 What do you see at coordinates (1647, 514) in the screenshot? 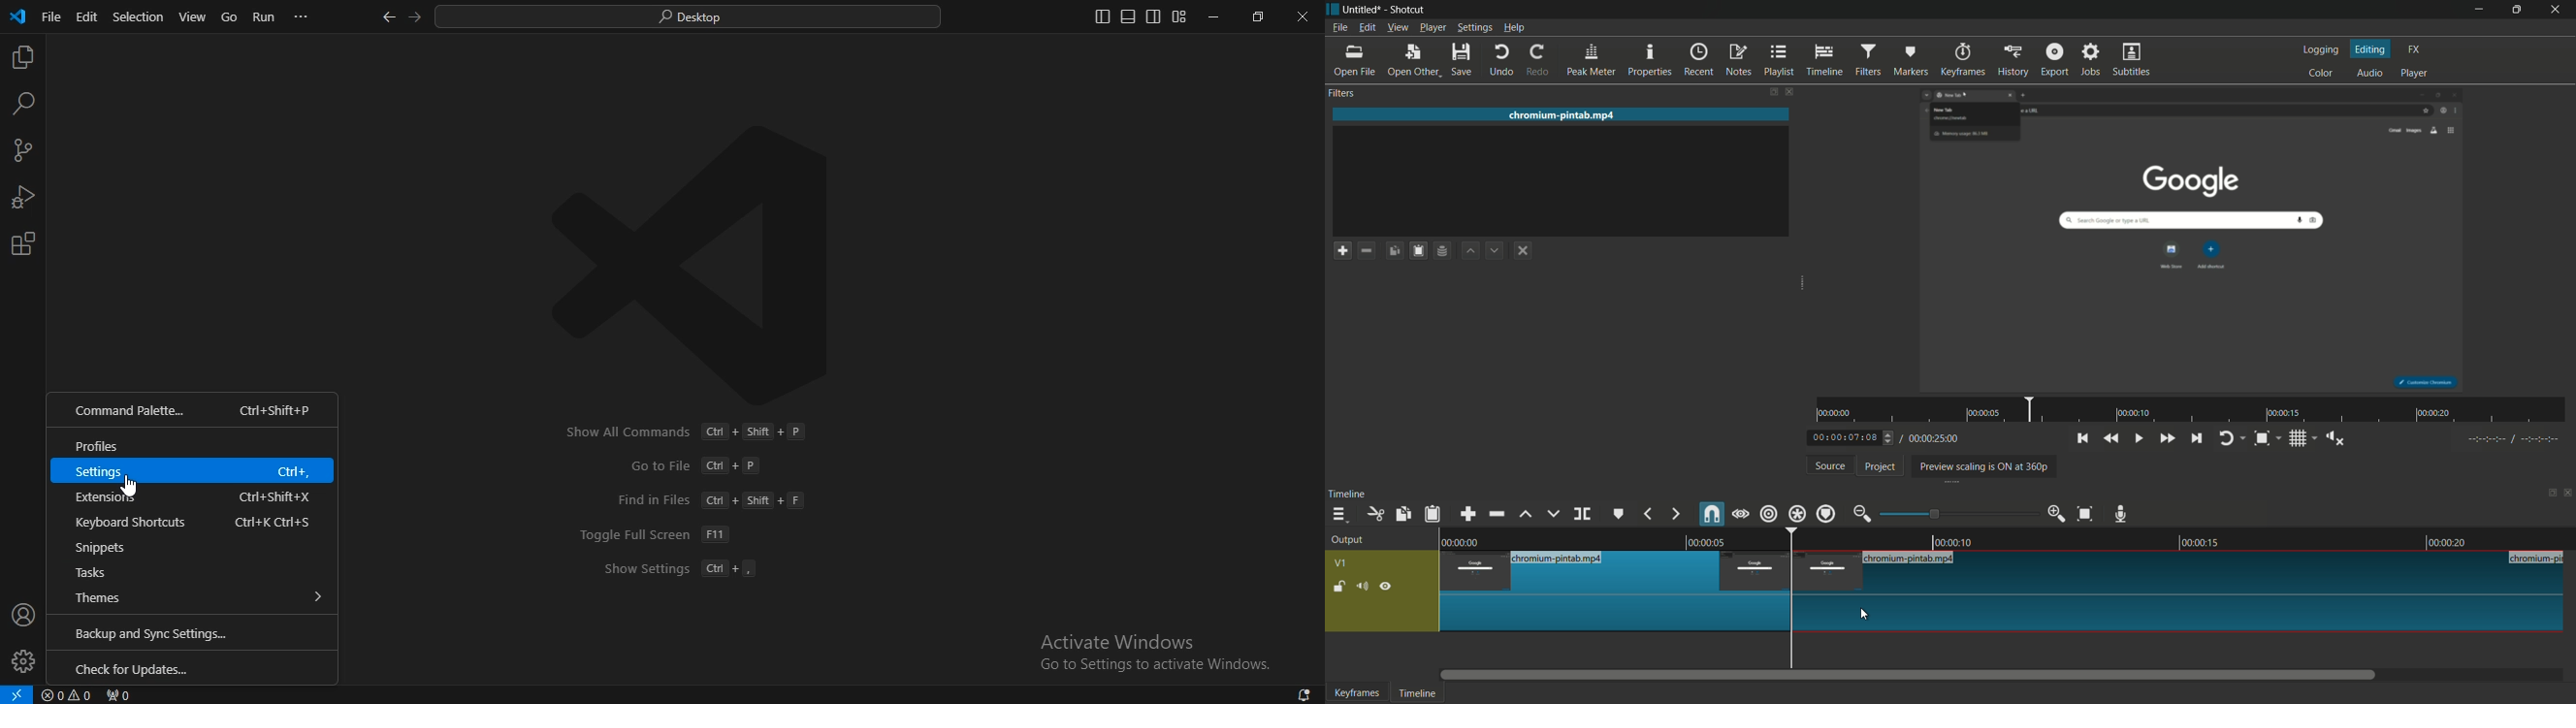
I see `previous marker` at bounding box center [1647, 514].